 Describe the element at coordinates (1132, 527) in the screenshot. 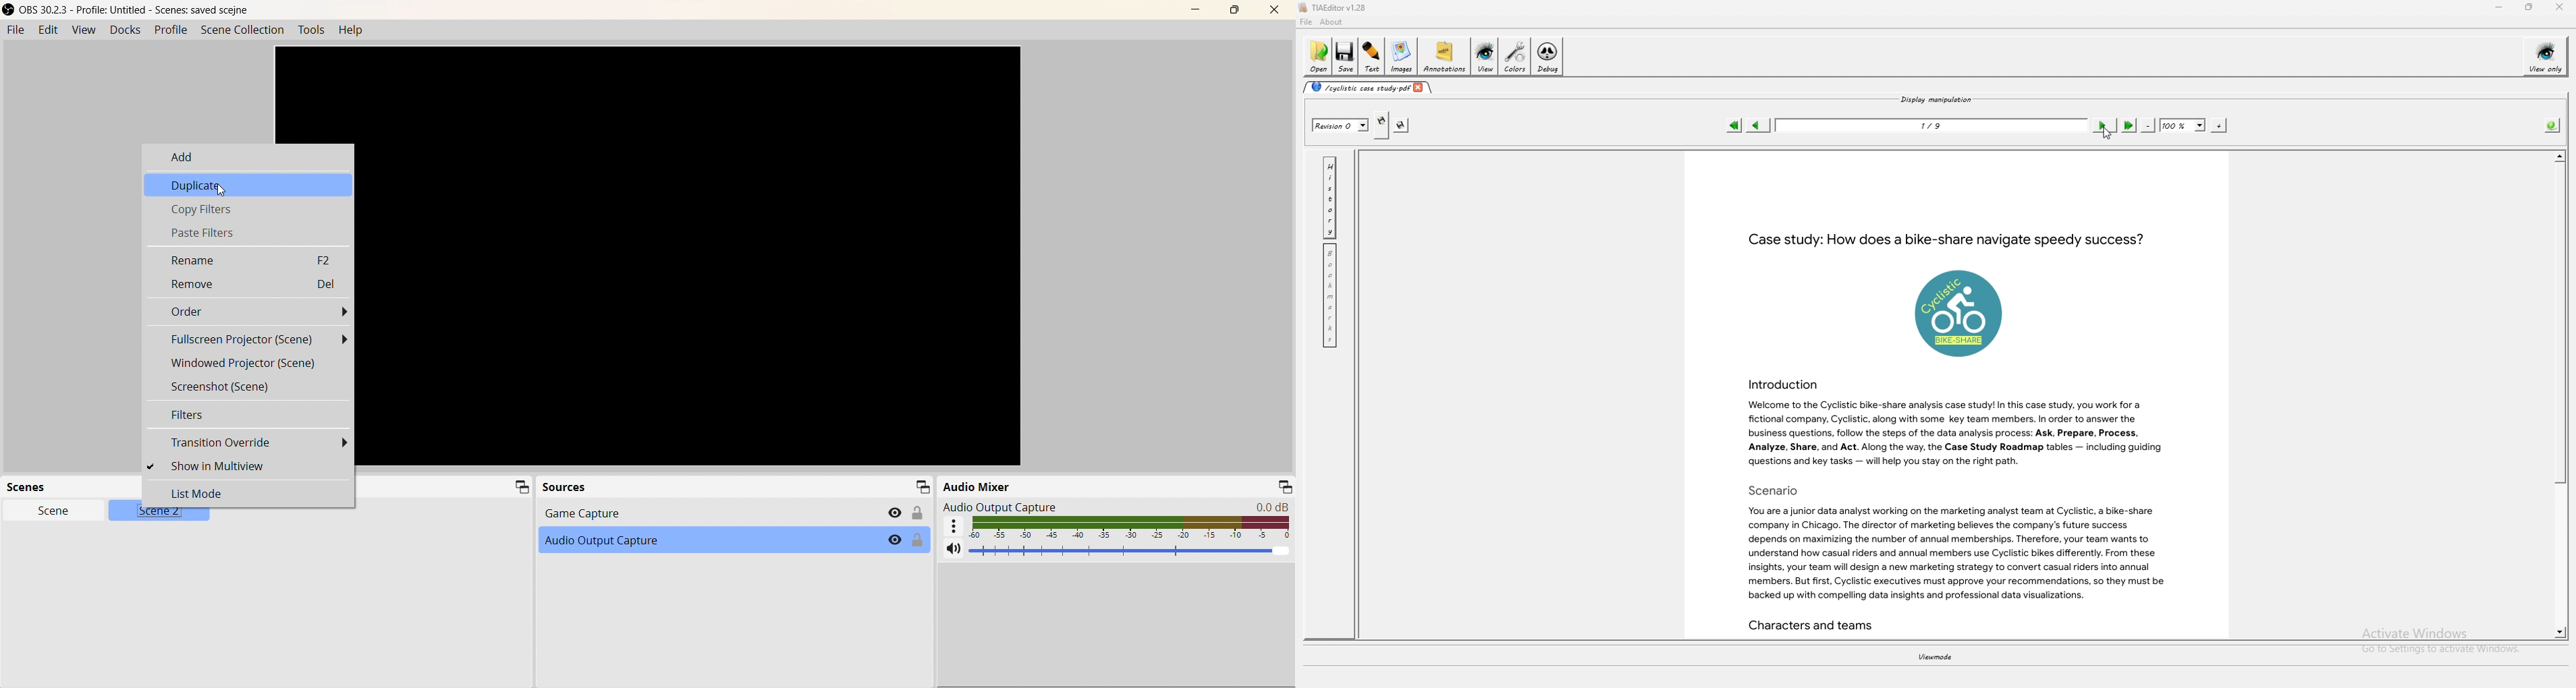

I see `Volume indicator` at that location.